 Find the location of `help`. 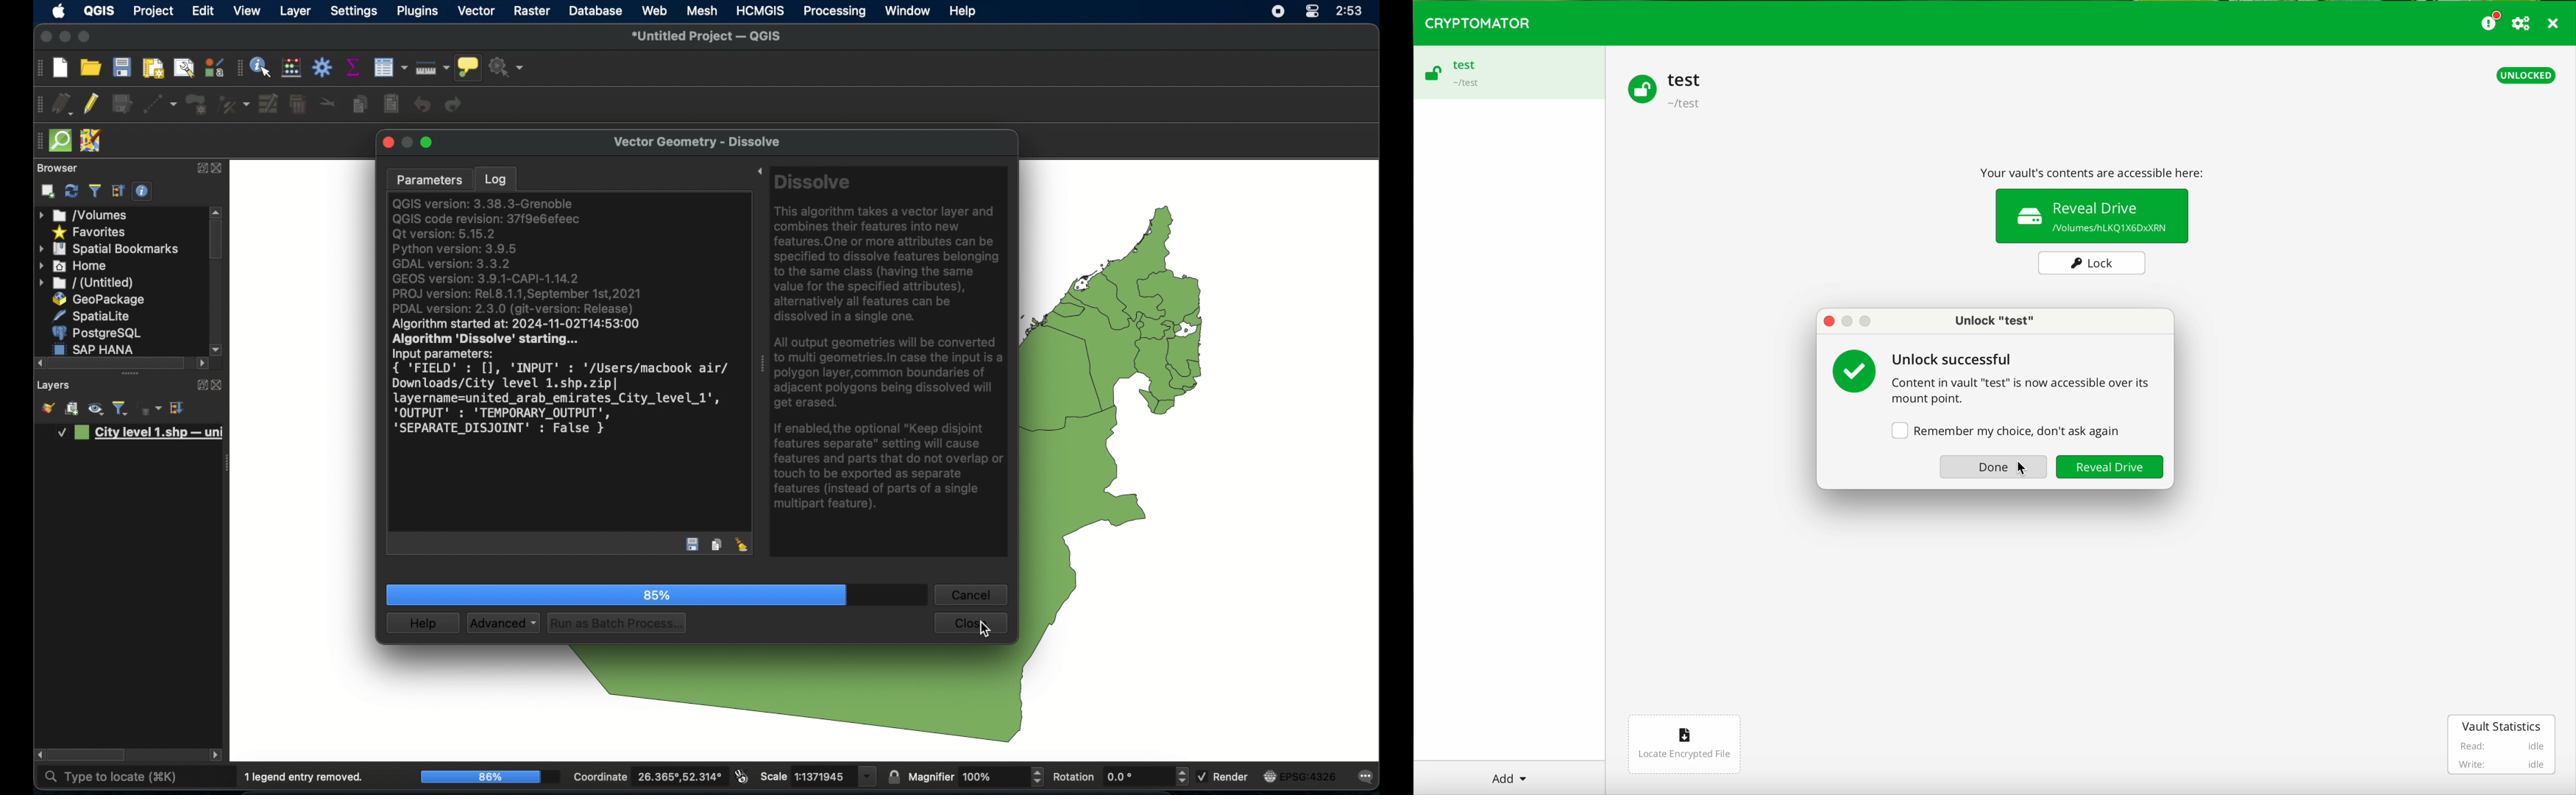

help is located at coordinates (425, 623).